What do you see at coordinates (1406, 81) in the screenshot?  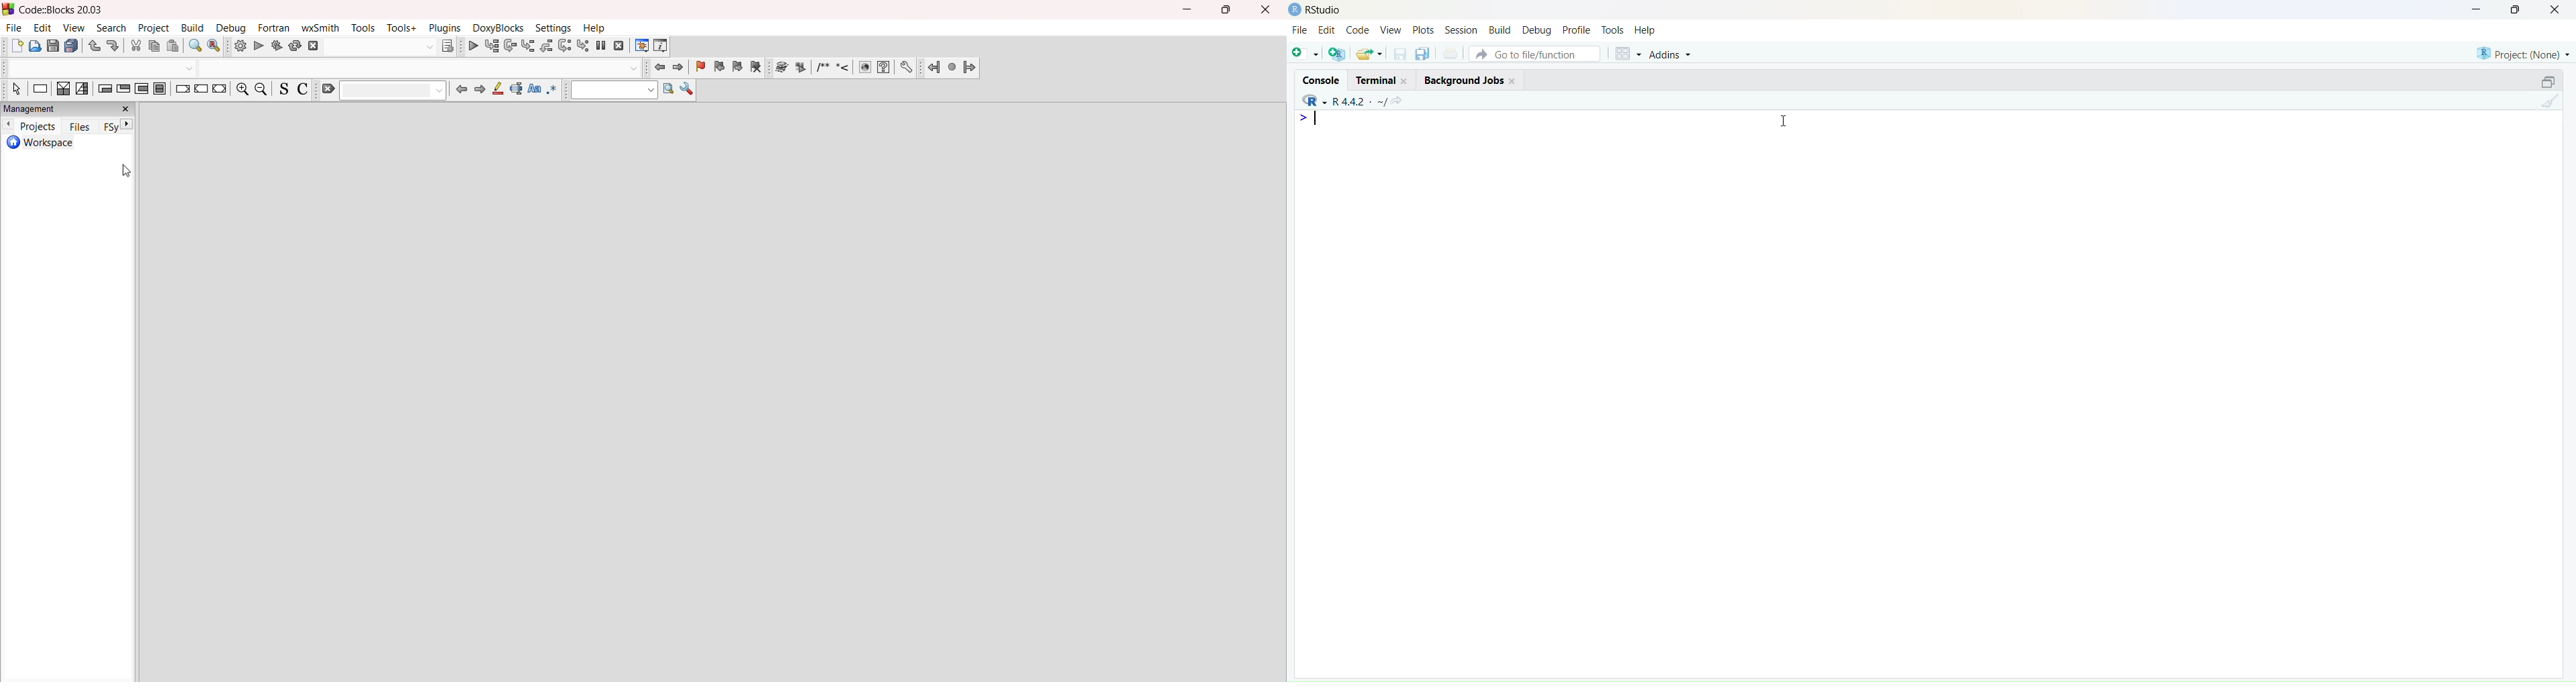 I see `close` at bounding box center [1406, 81].